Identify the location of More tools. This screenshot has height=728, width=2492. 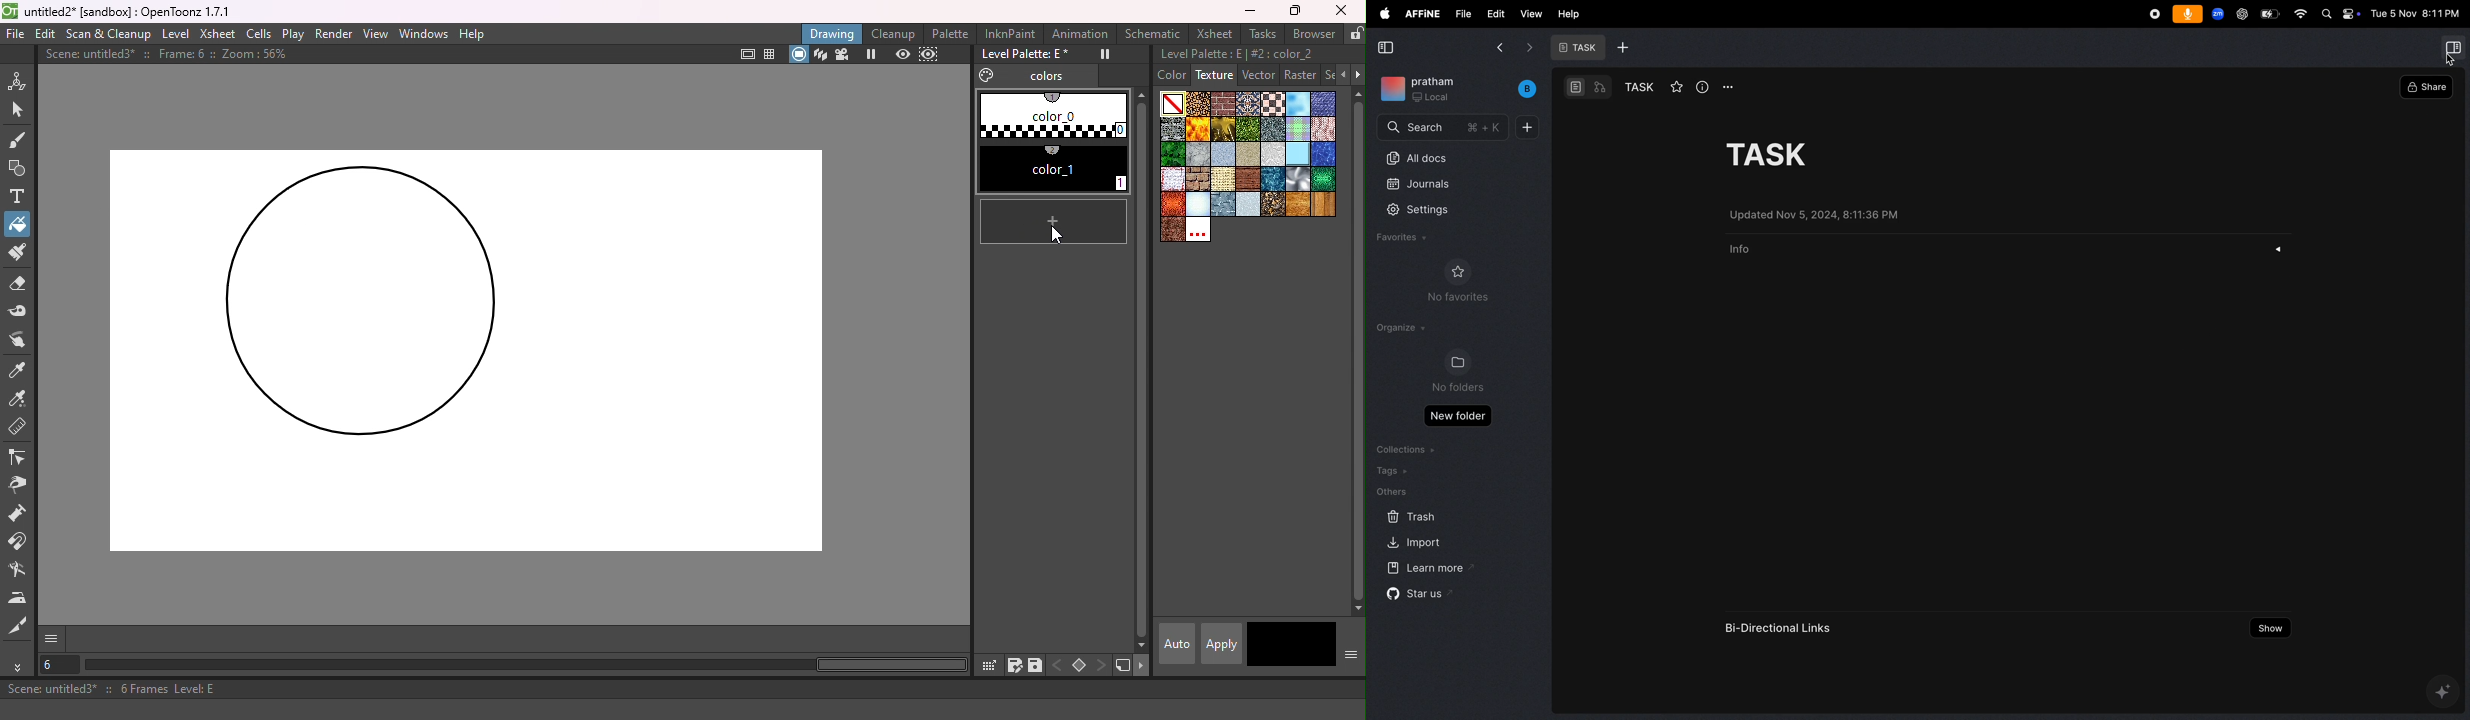
(20, 667).